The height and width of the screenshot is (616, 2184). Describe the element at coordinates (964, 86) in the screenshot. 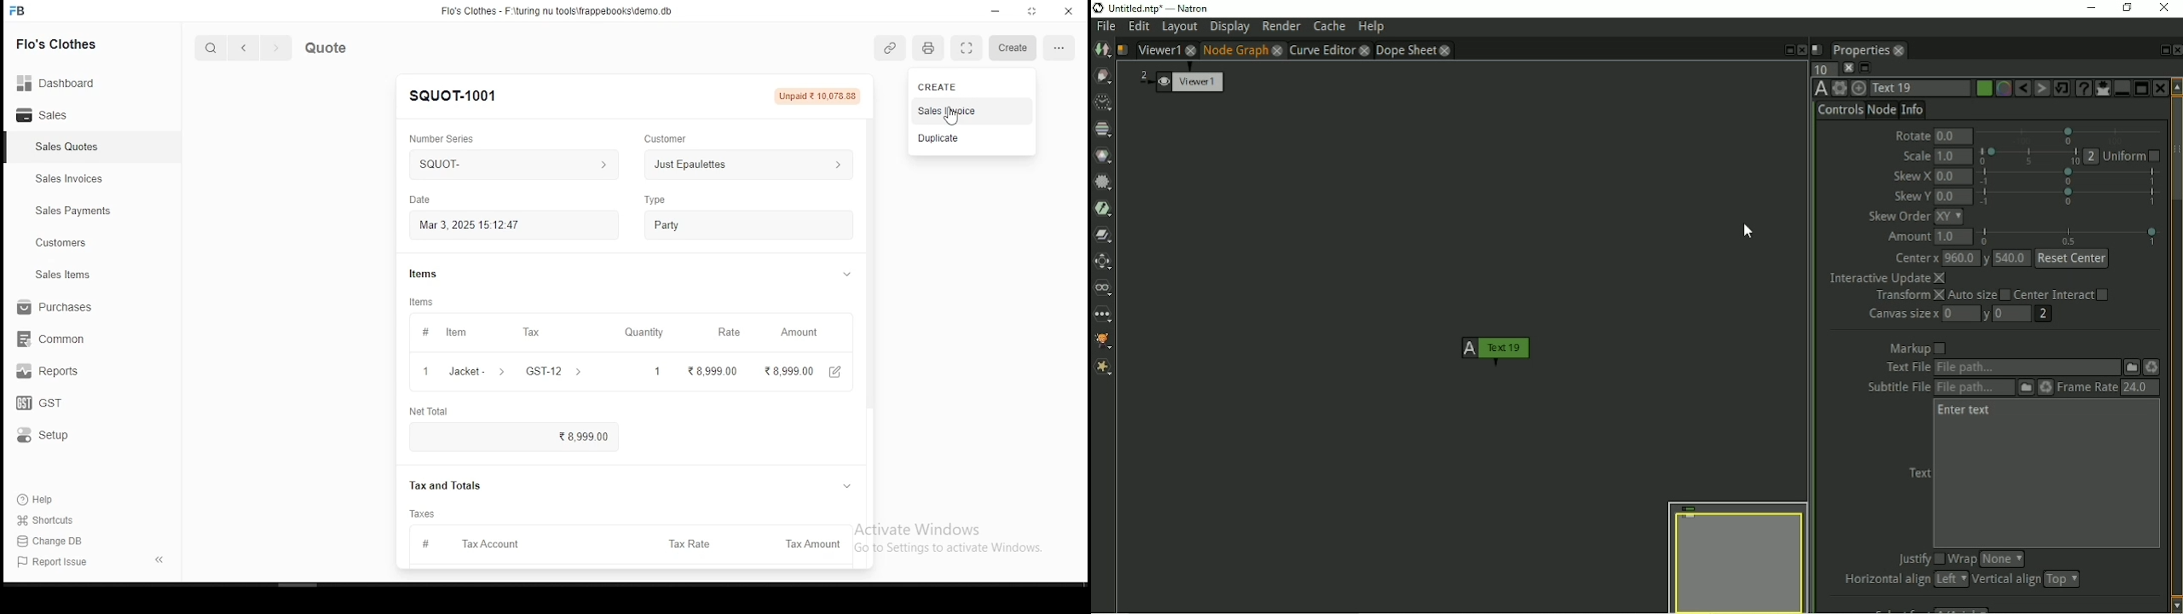

I see `create` at that location.